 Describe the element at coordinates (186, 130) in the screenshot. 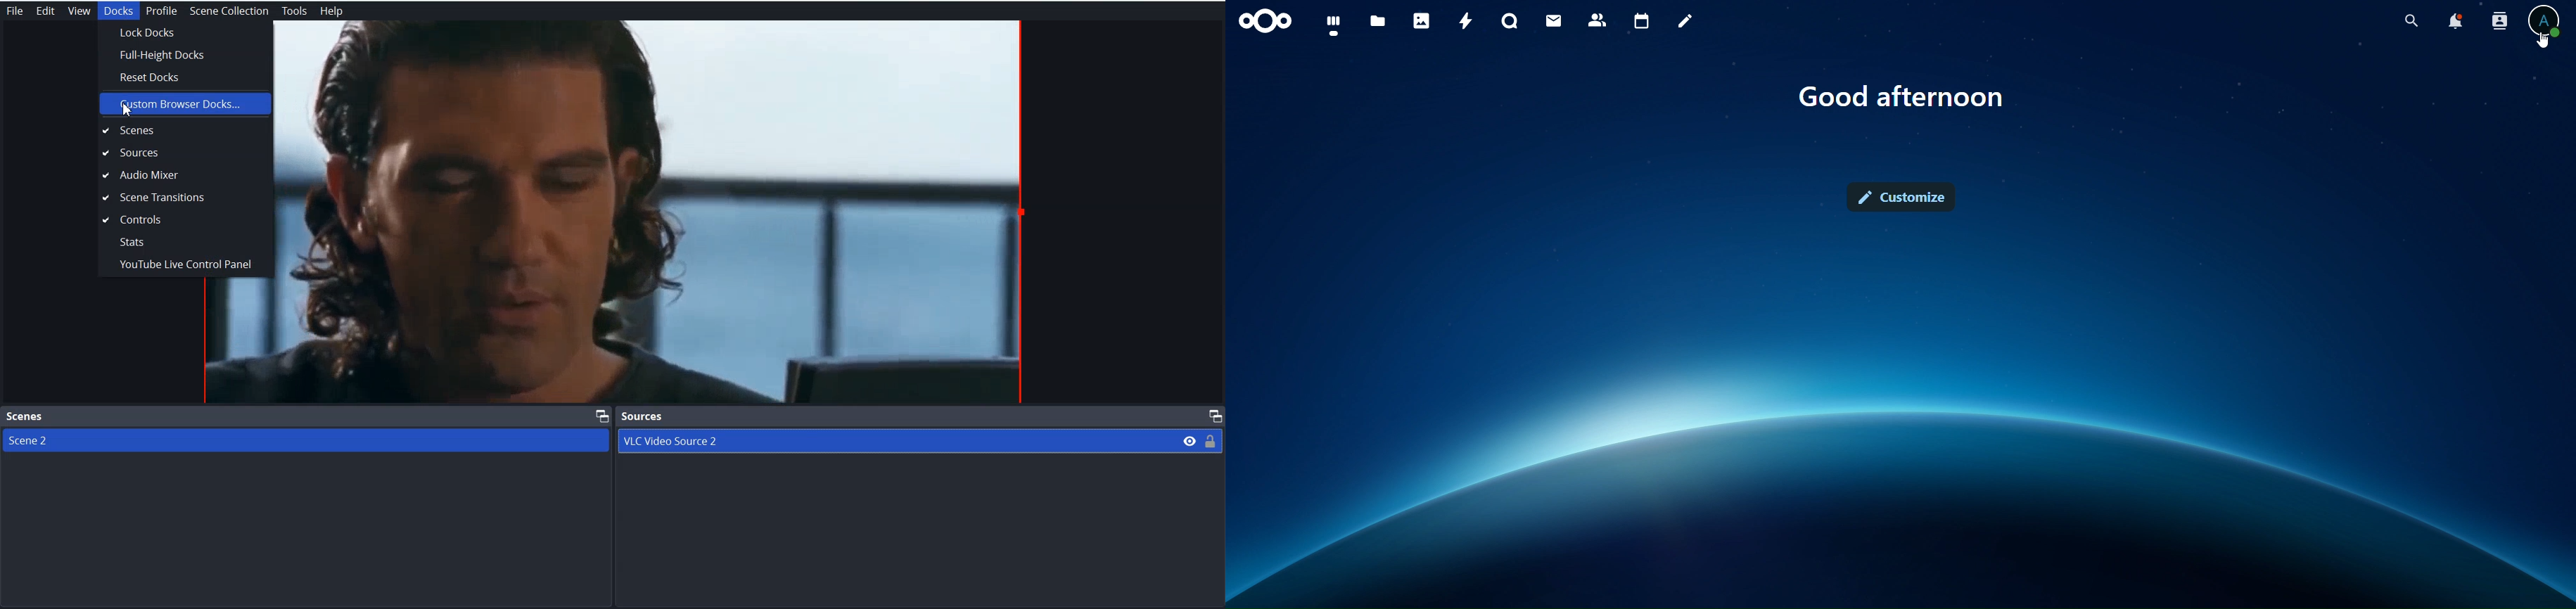

I see `Scenes` at that location.